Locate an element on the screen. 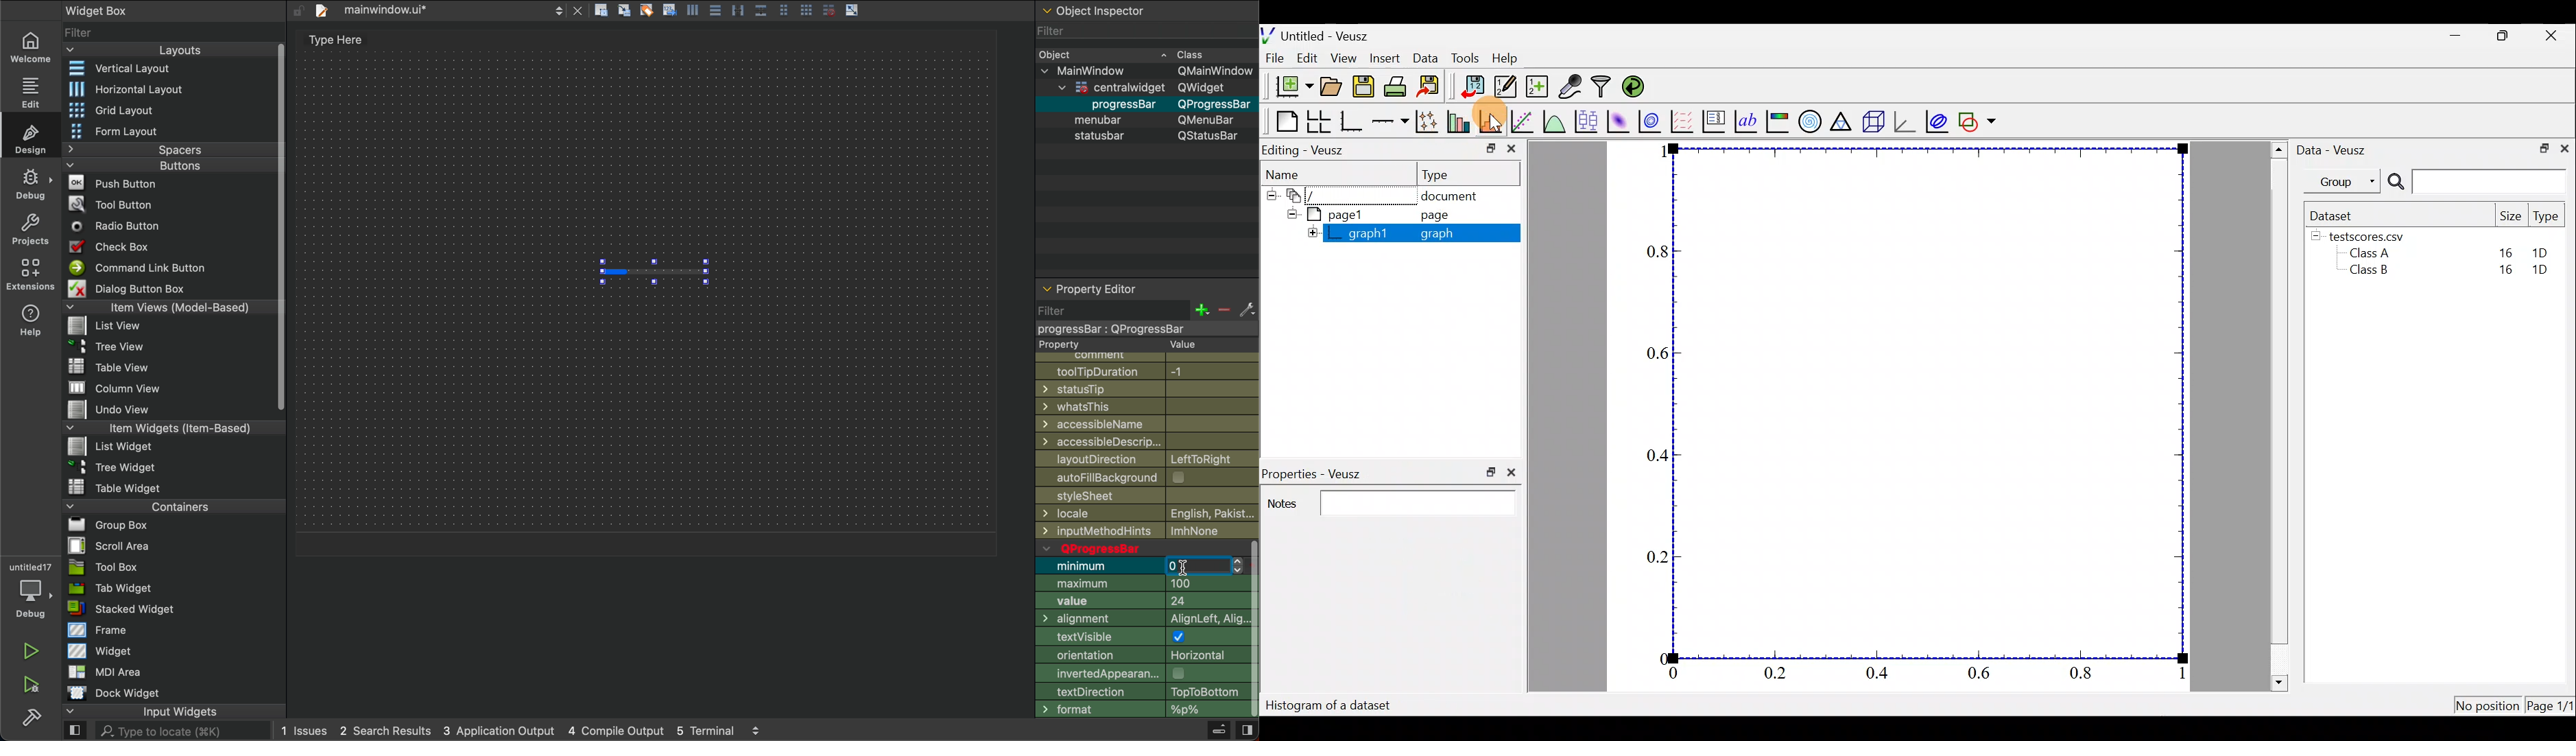  Restore down is located at coordinates (2507, 36).